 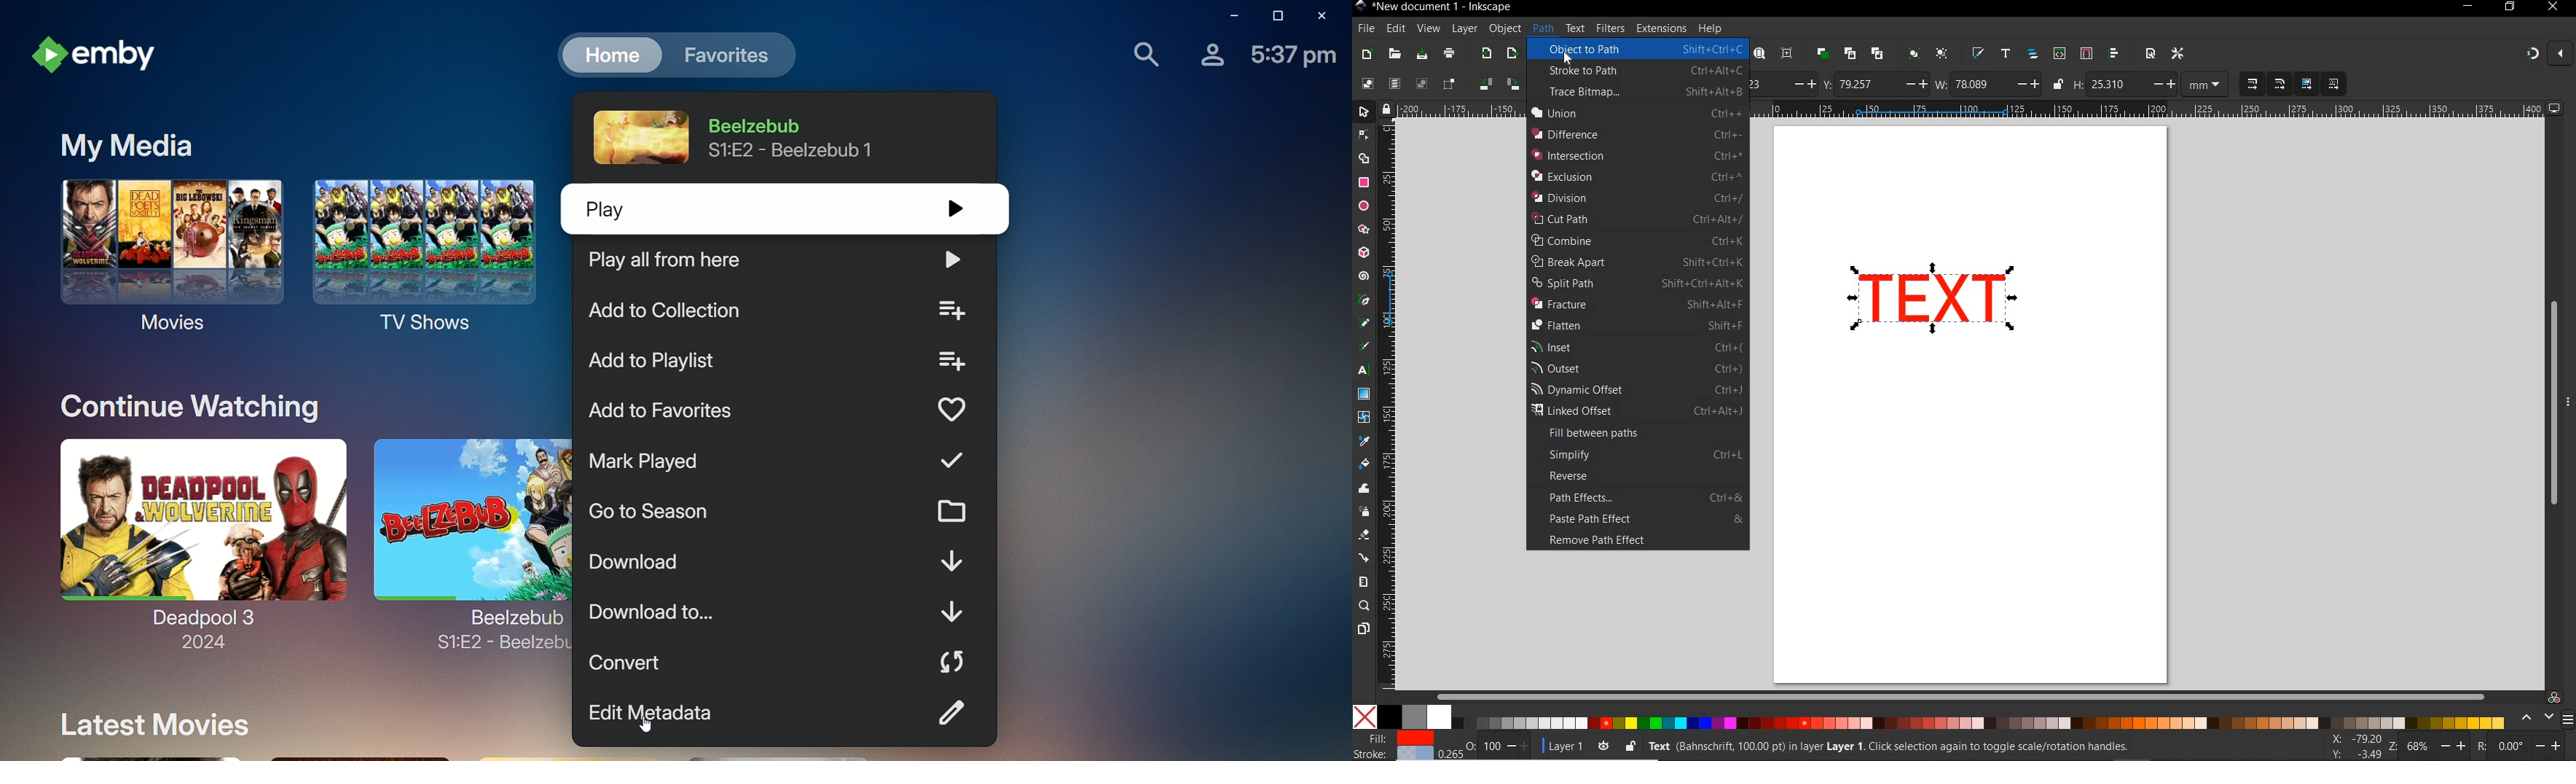 What do you see at coordinates (1928, 717) in the screenshot?
I see `COLOR MODE` at bounding box center [1928, 717].